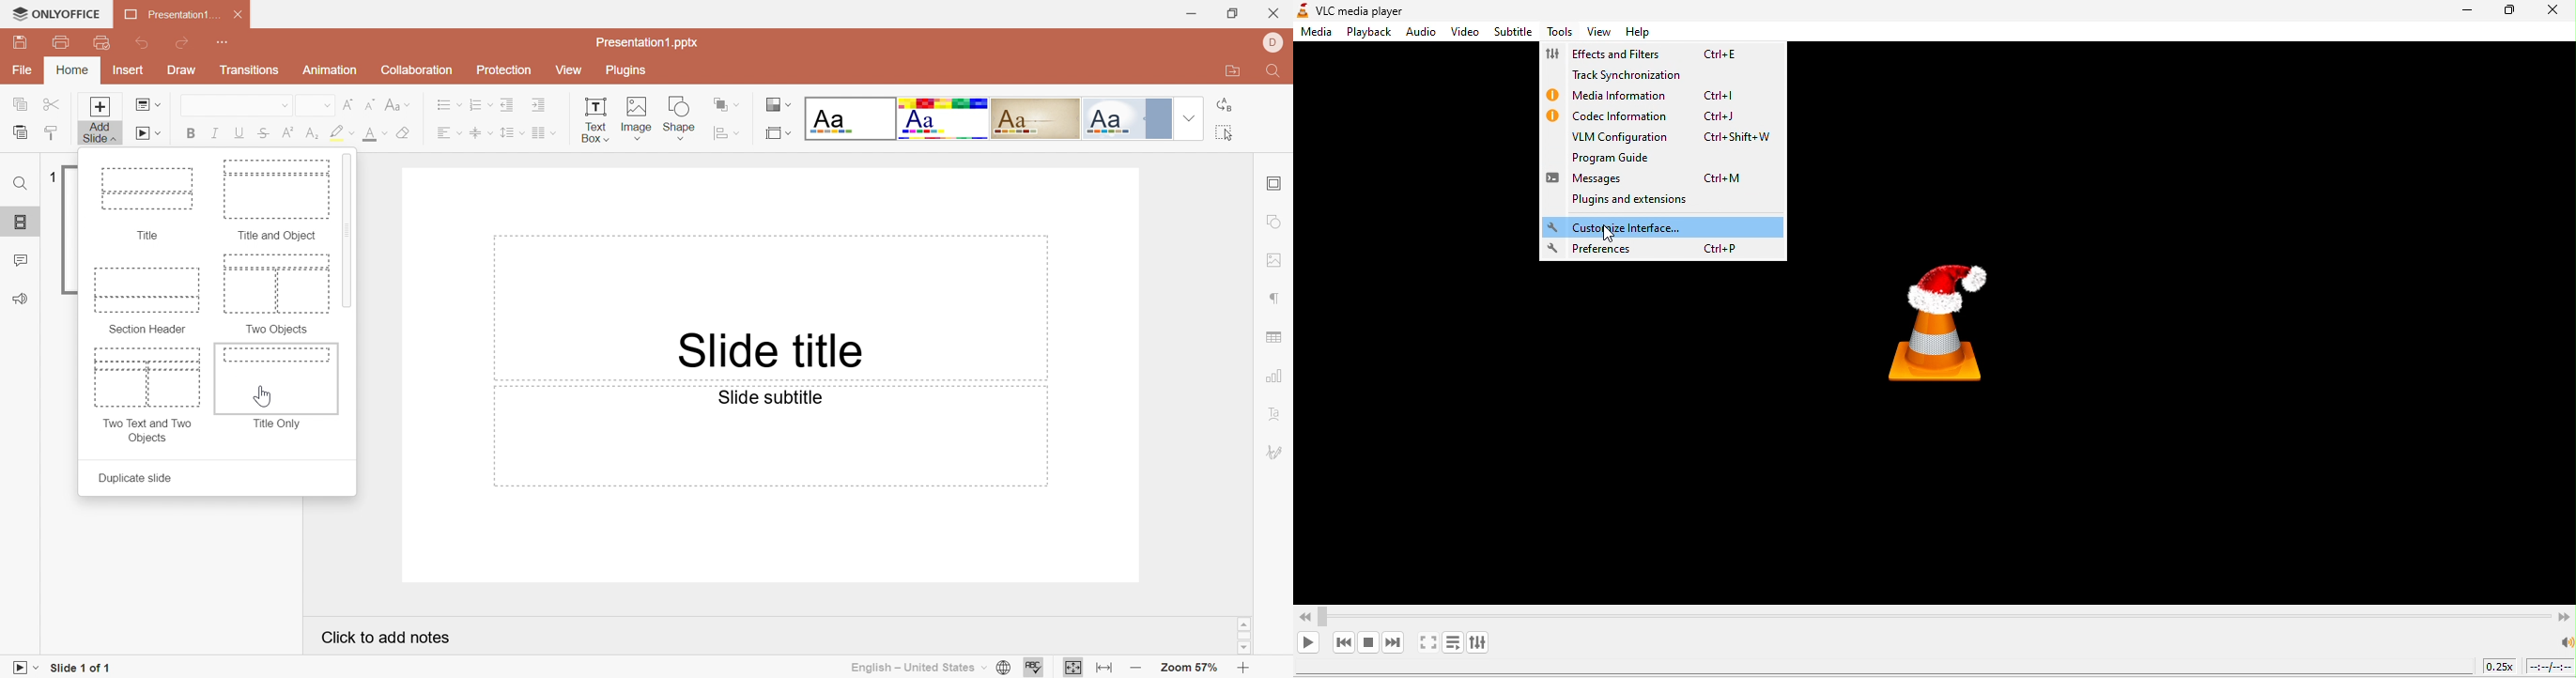  I want to click on preferences, so click(1653, 248).